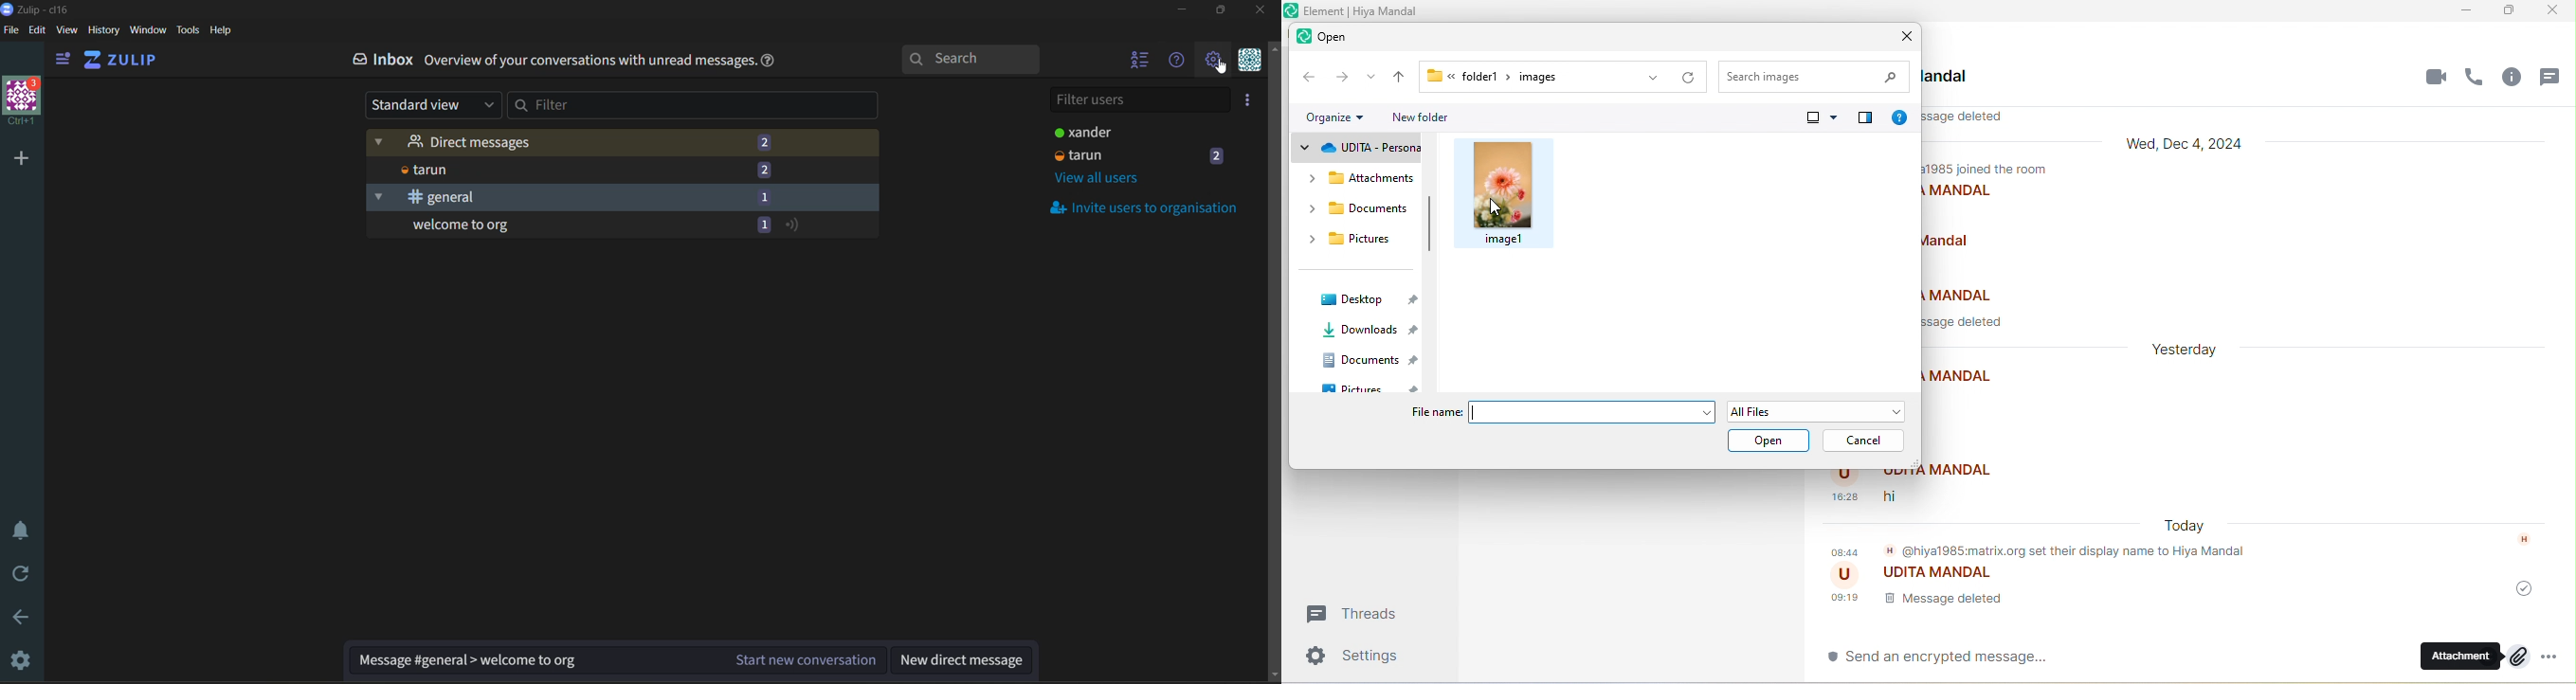 The width and height of the screenshot is (2576, 700). I want to click on help, so click(1899, 119).